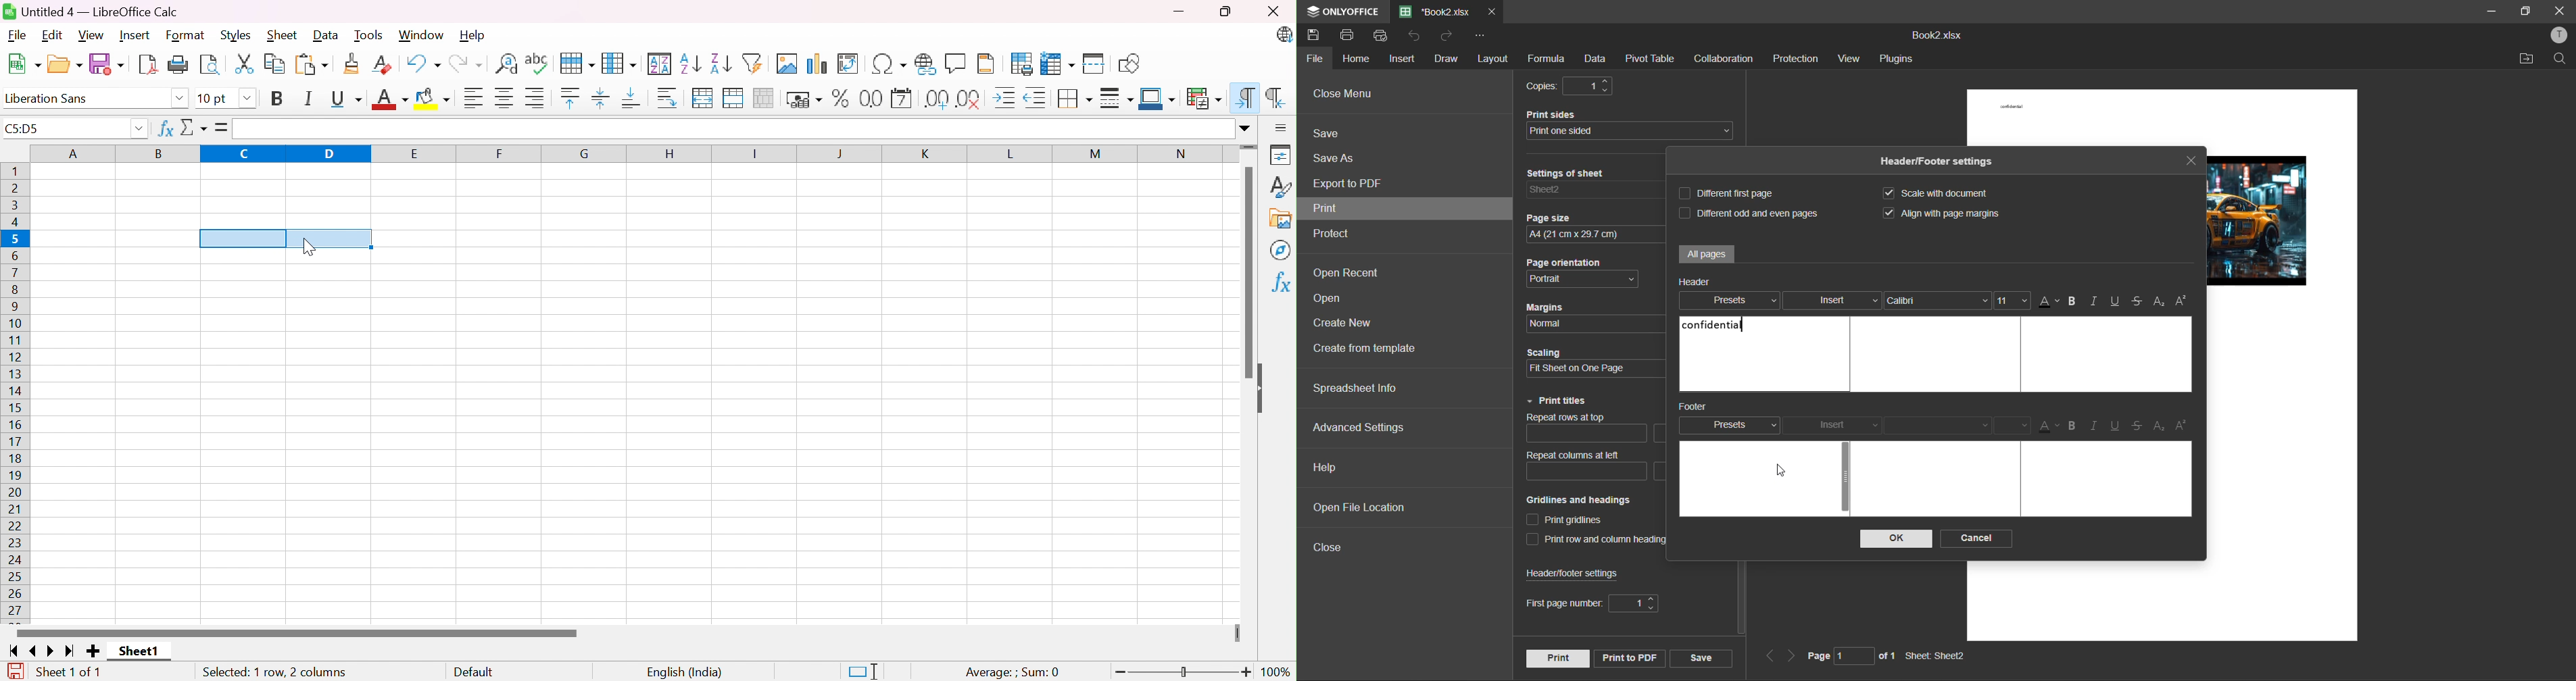  What do you see at coordinates (1281, 154) in the screenshot?
I see `Properties` at bounding box center [1281, 154].